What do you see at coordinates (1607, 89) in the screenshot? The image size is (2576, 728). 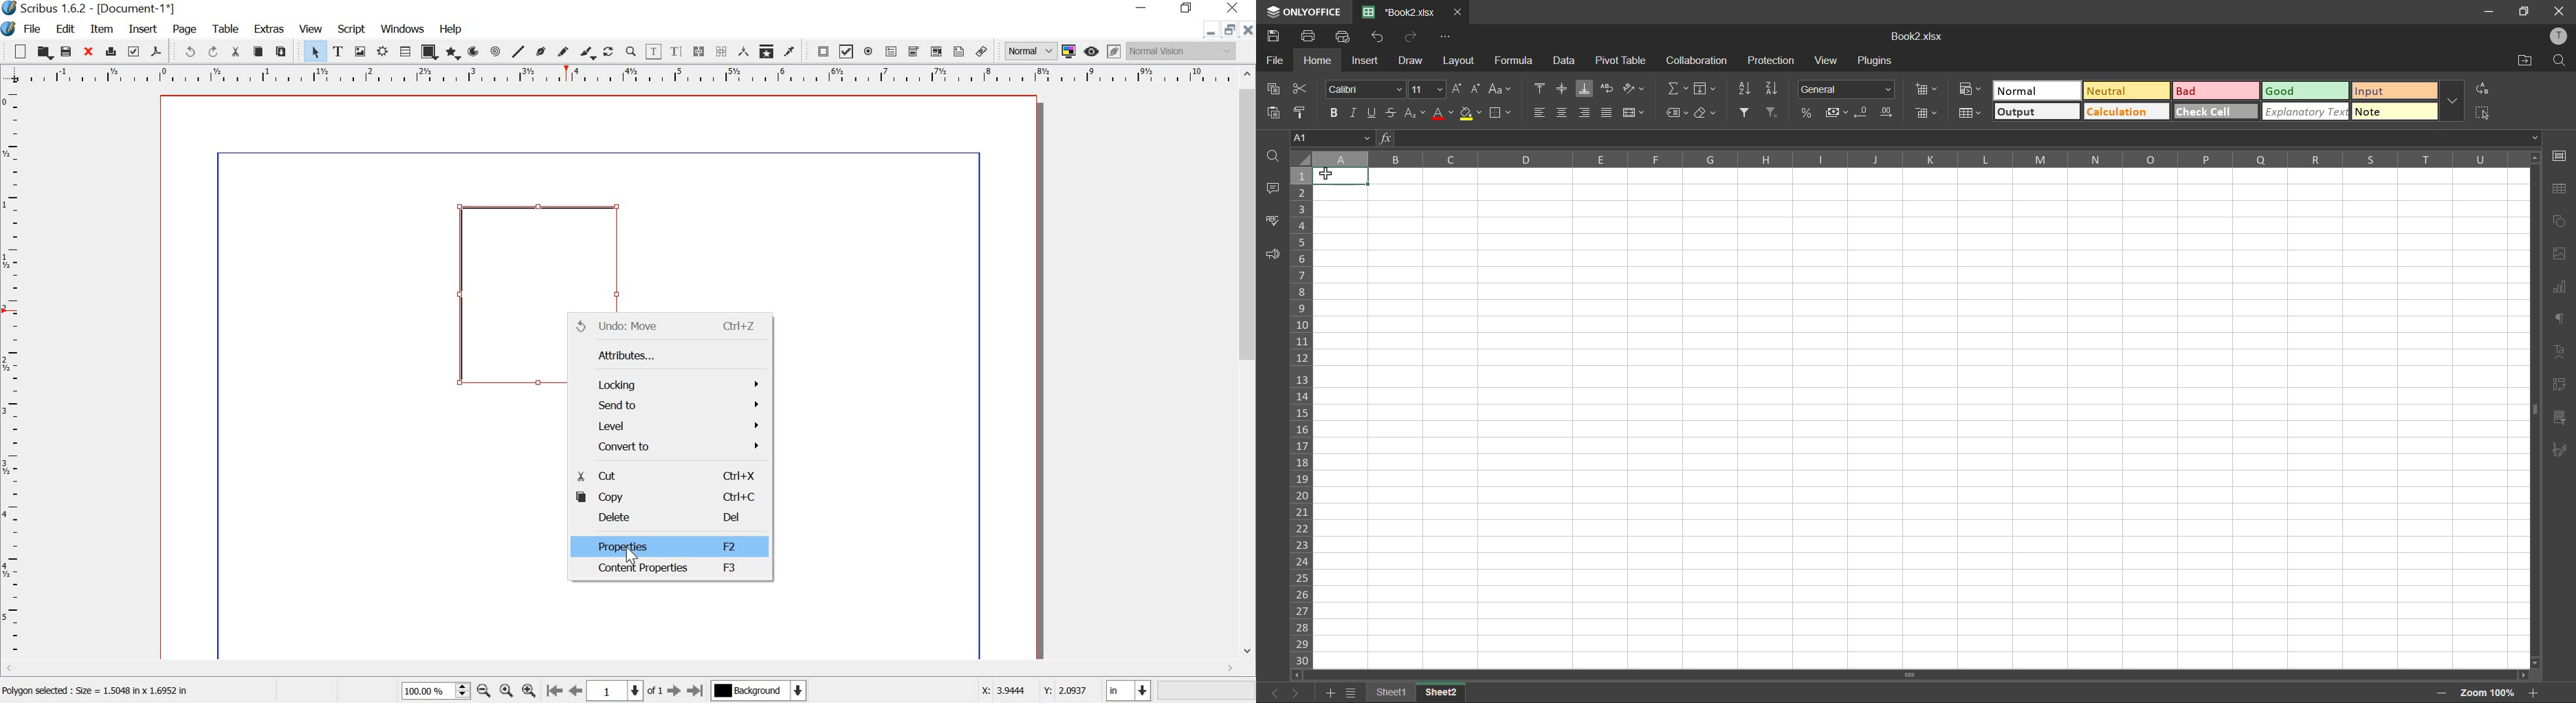 I see `wrap text` at bounding box center [1607, 89].